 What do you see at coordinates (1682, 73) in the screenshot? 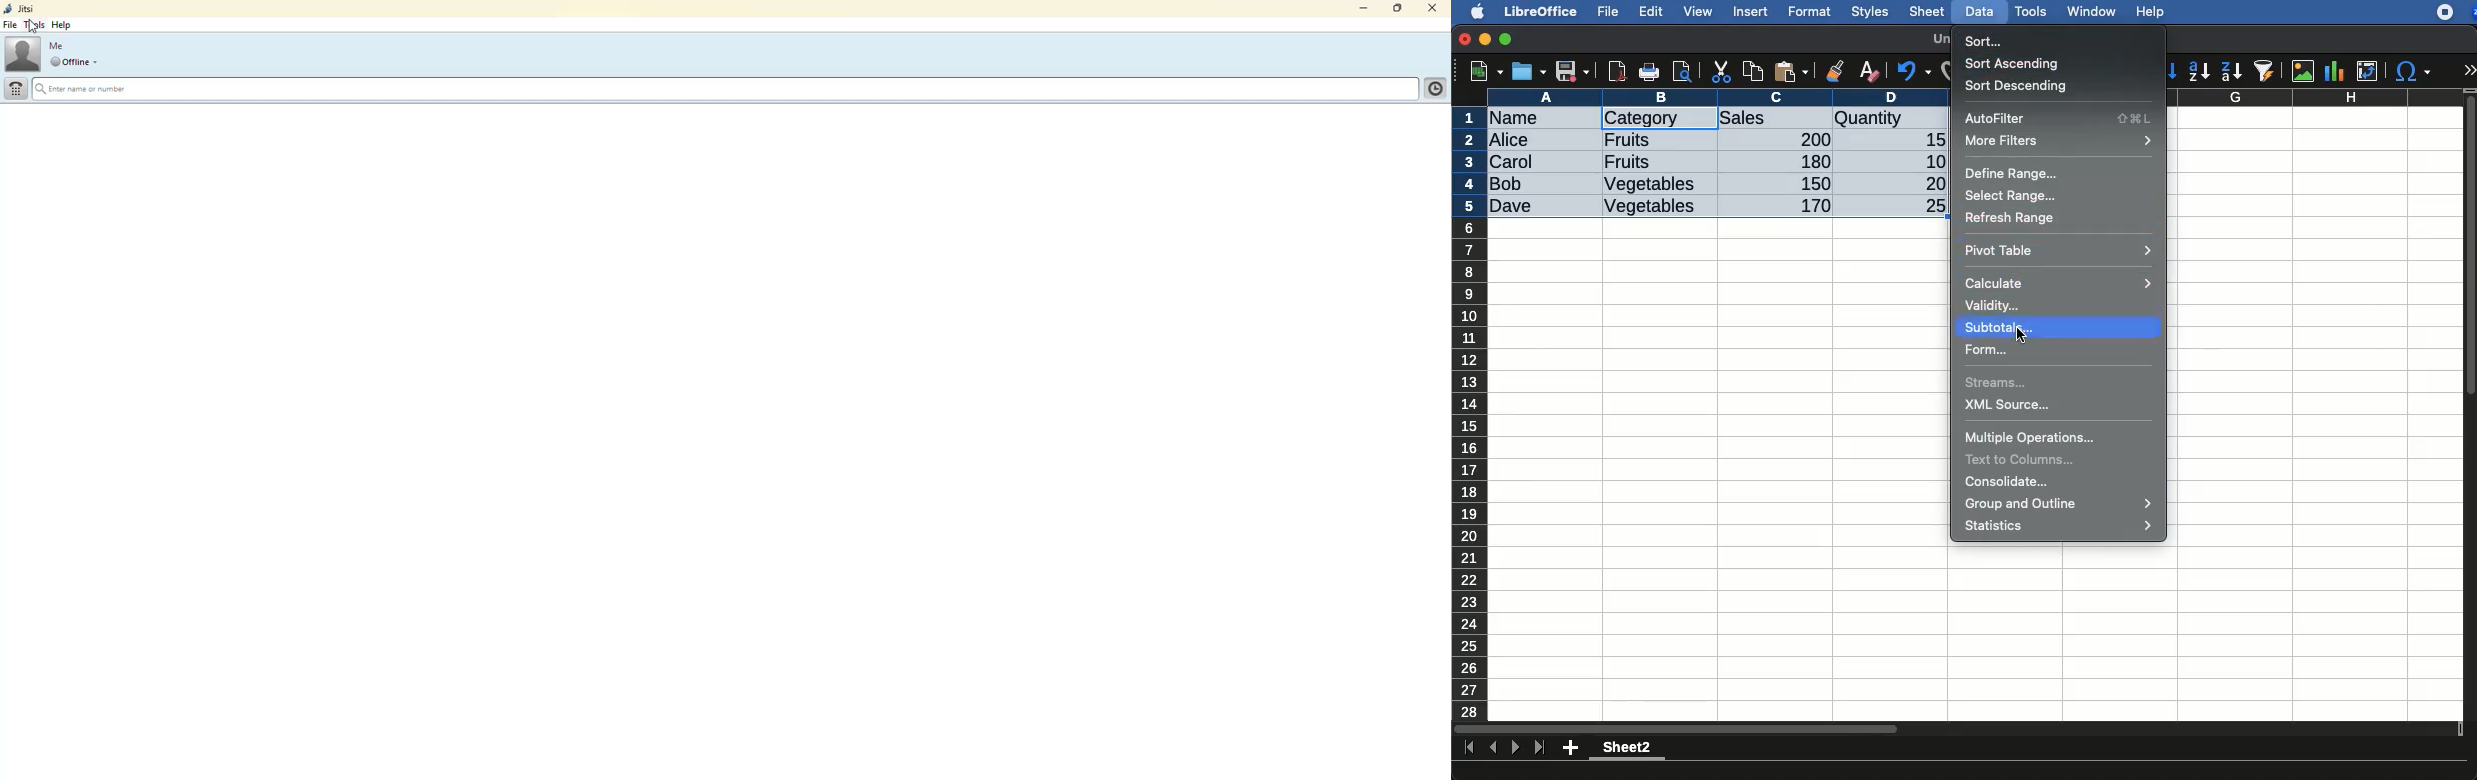
I see `print preview` at bounding box center [1682, 73].